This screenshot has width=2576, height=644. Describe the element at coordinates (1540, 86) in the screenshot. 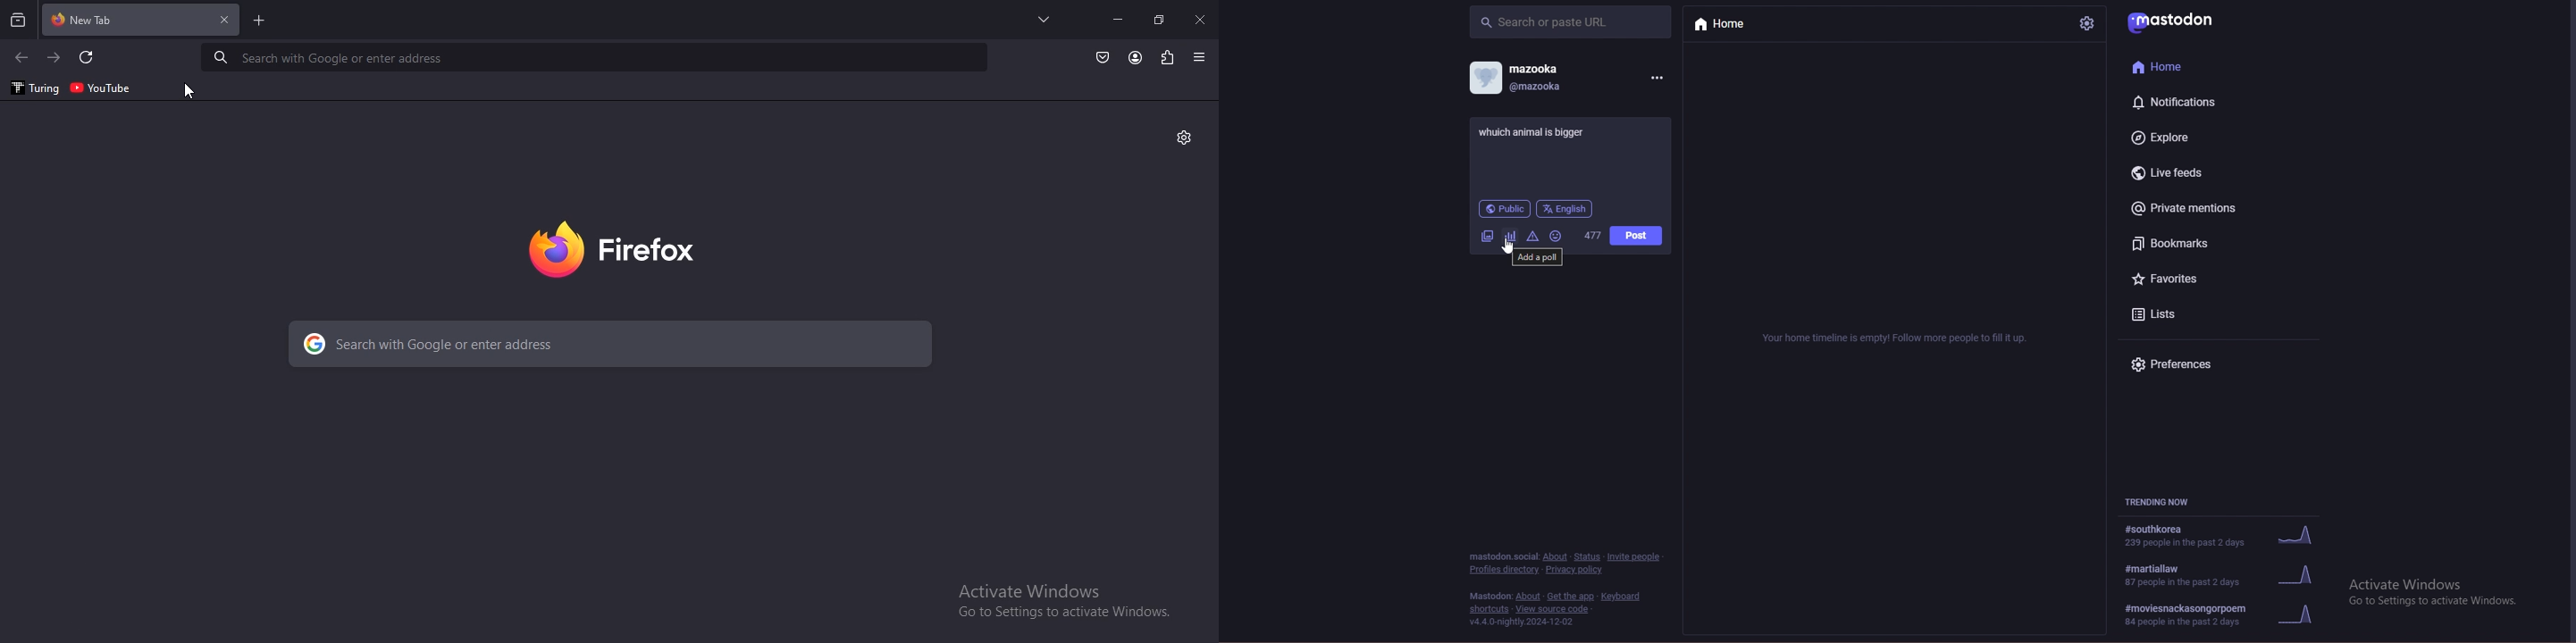

I see `@mazooka` at that location.